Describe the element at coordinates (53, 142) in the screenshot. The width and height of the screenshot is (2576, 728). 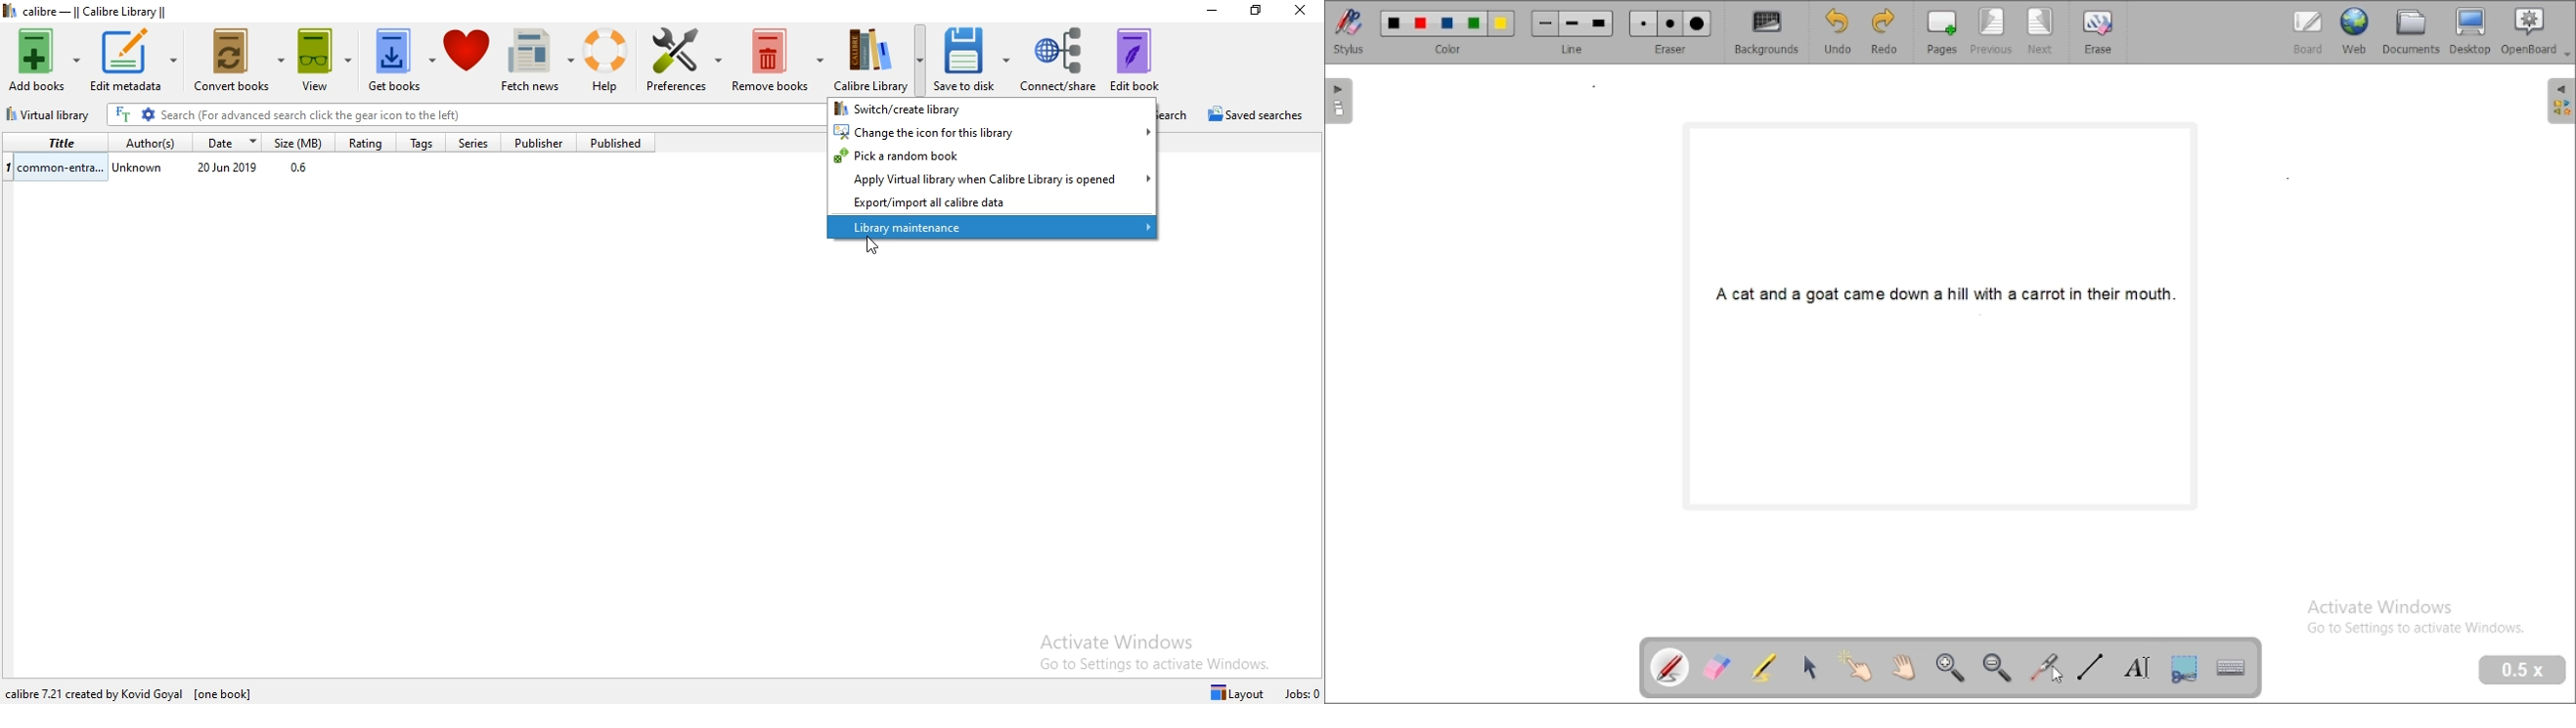
I see `Title` at that location.